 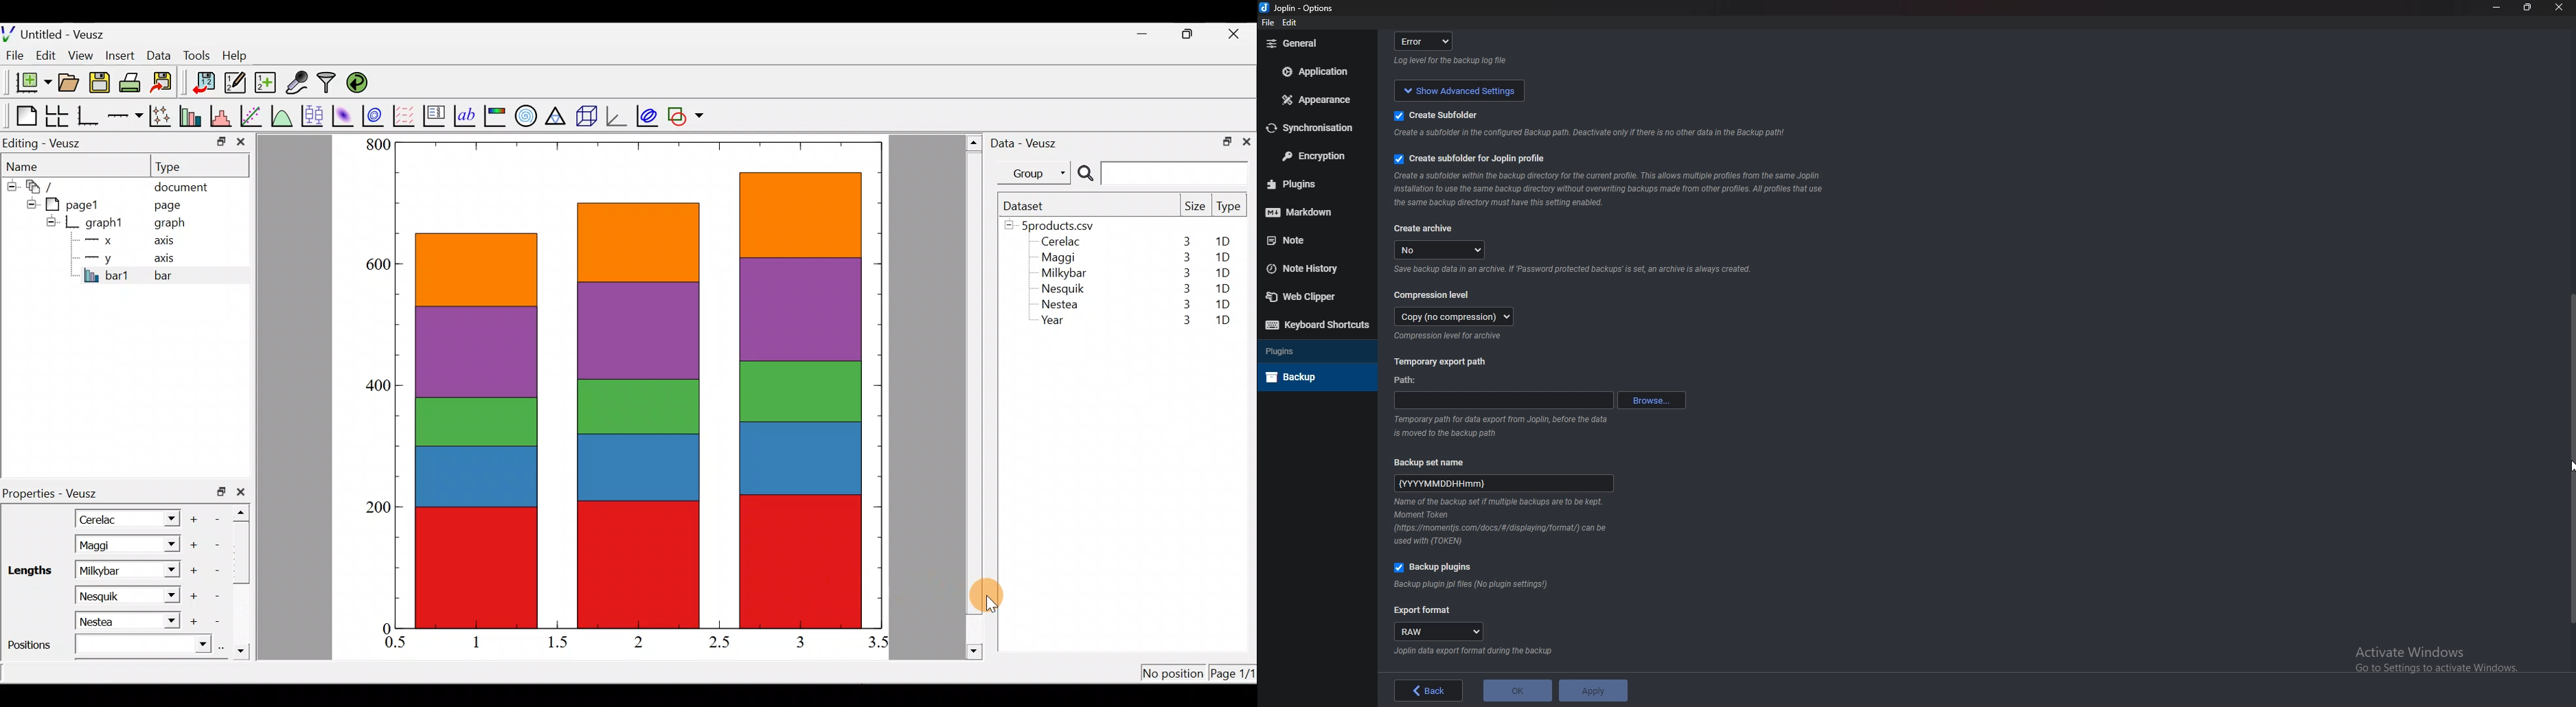 I want to click on Compression level, so click(x=1435, y=294).